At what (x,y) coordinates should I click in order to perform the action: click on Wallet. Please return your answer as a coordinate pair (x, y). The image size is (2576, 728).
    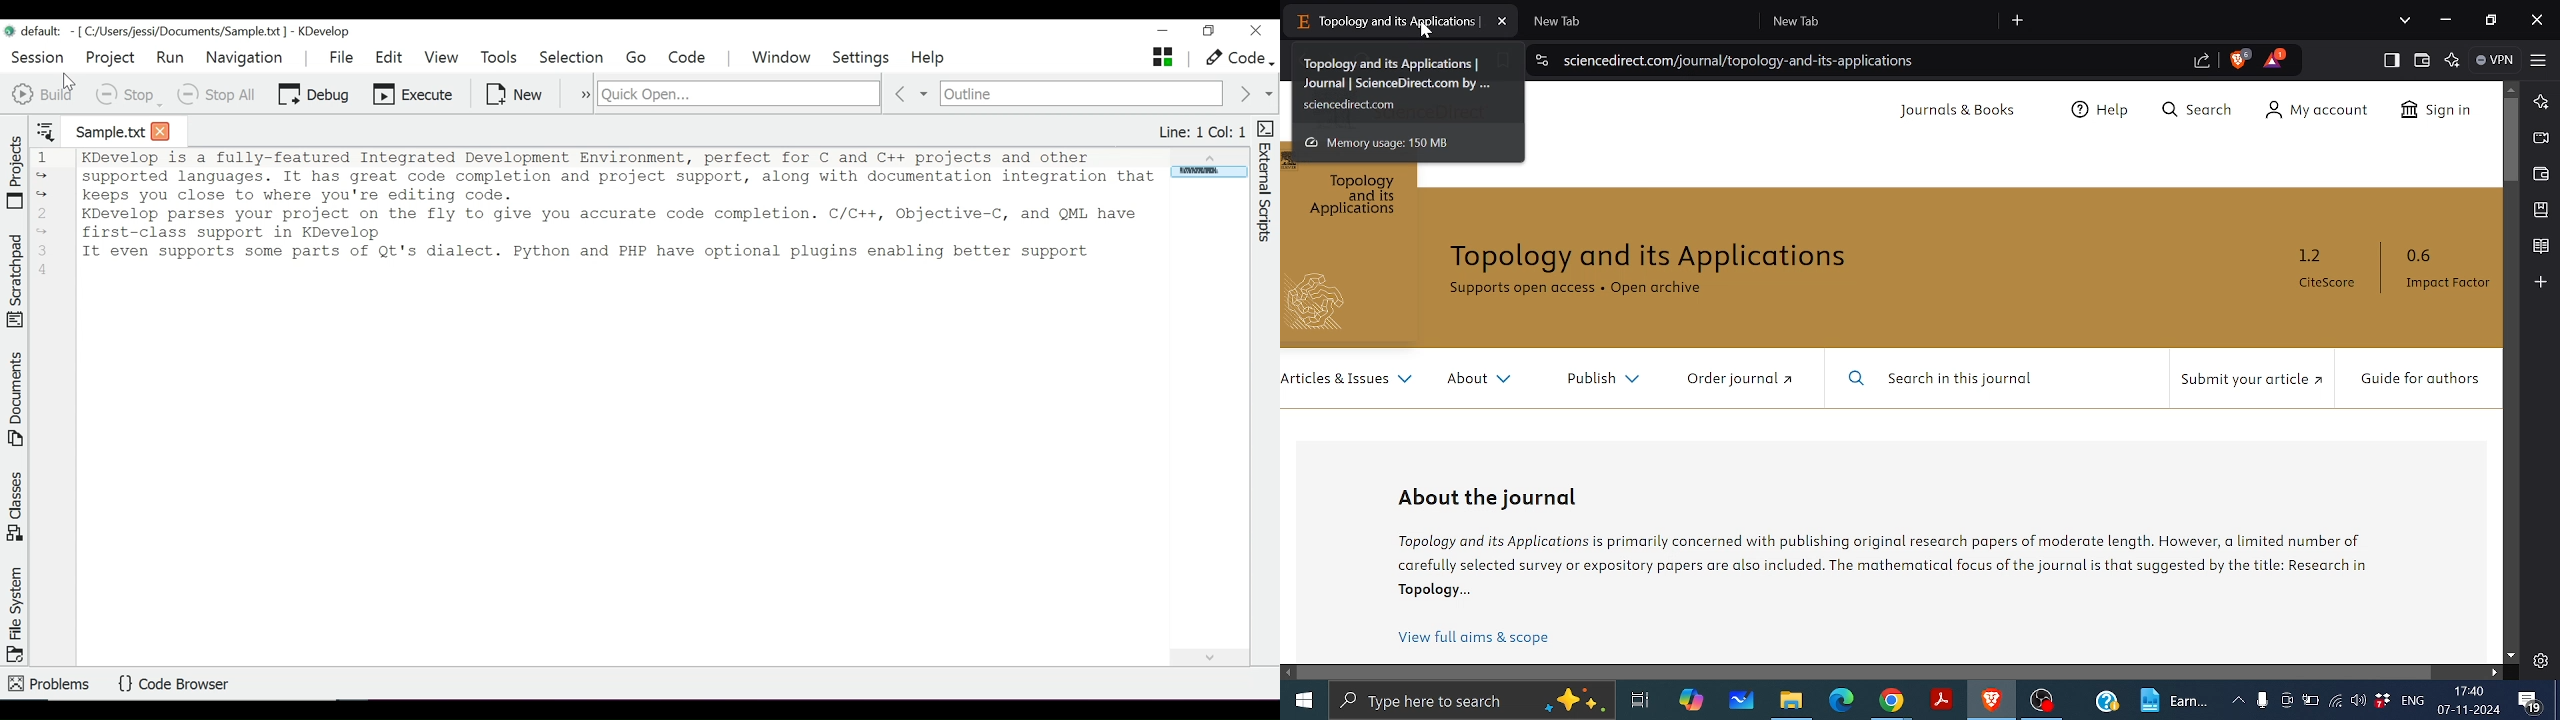
    Looking at the image, I should click on (2422, 60).